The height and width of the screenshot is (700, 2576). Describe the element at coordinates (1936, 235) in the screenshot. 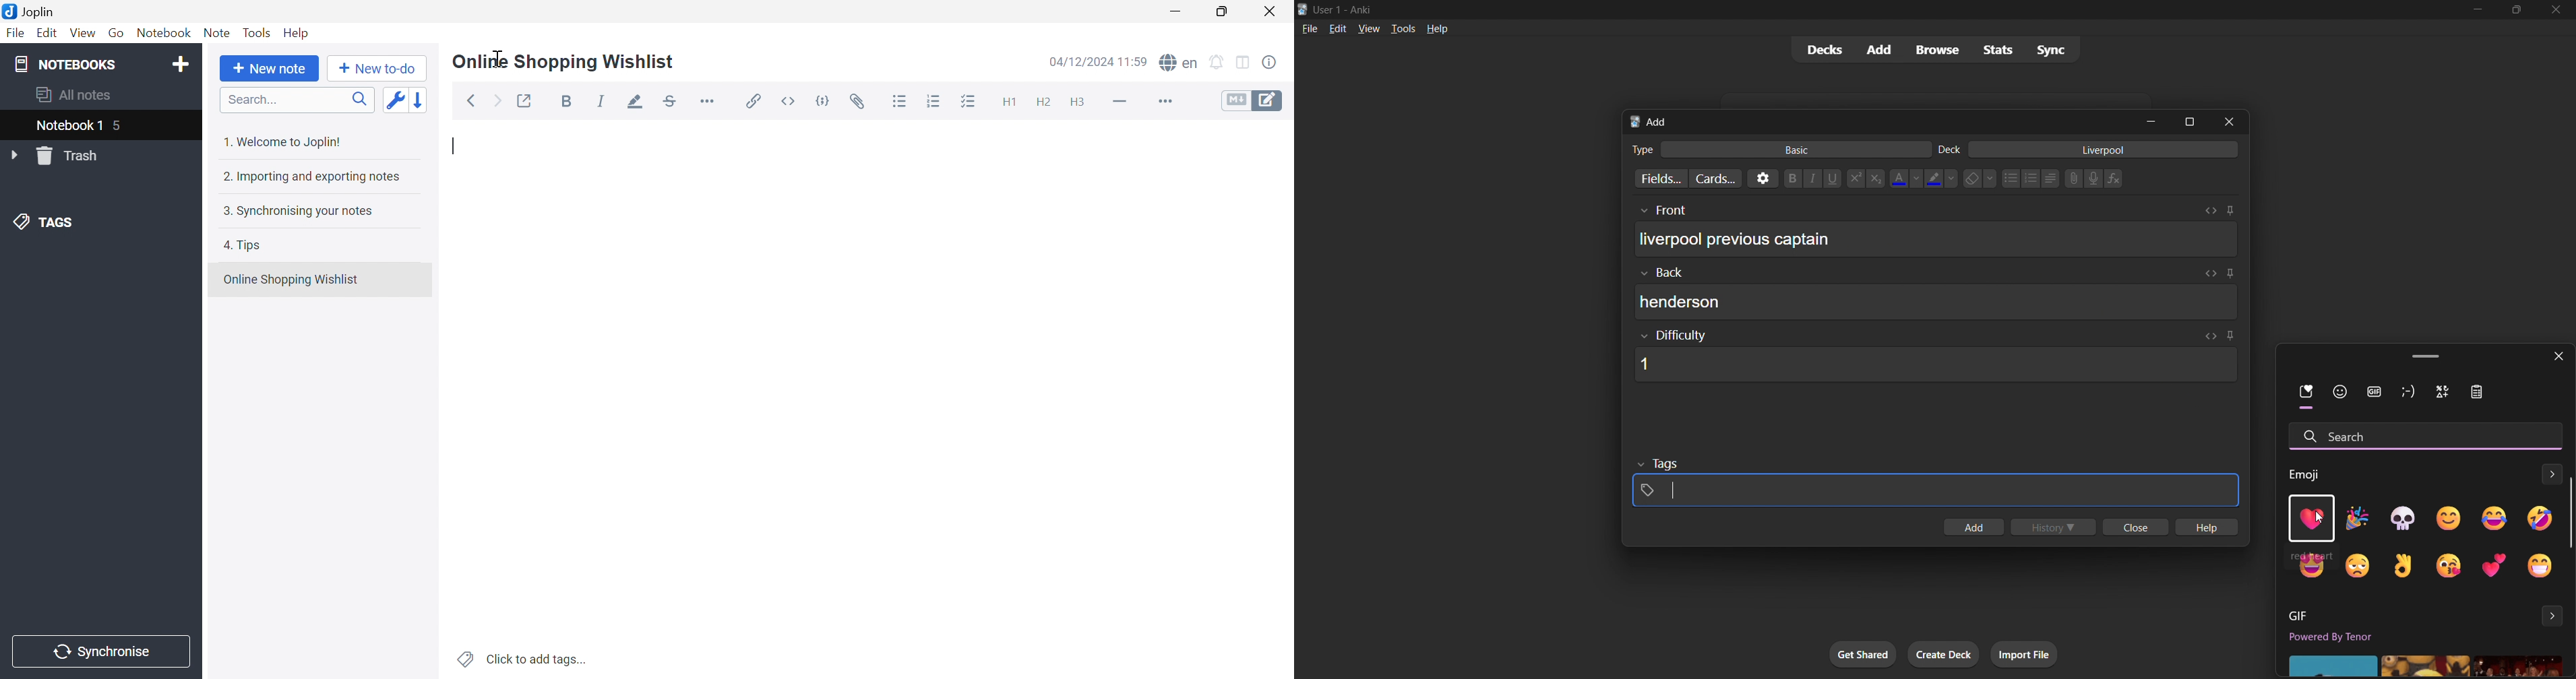

I see `card front input box` at that location.